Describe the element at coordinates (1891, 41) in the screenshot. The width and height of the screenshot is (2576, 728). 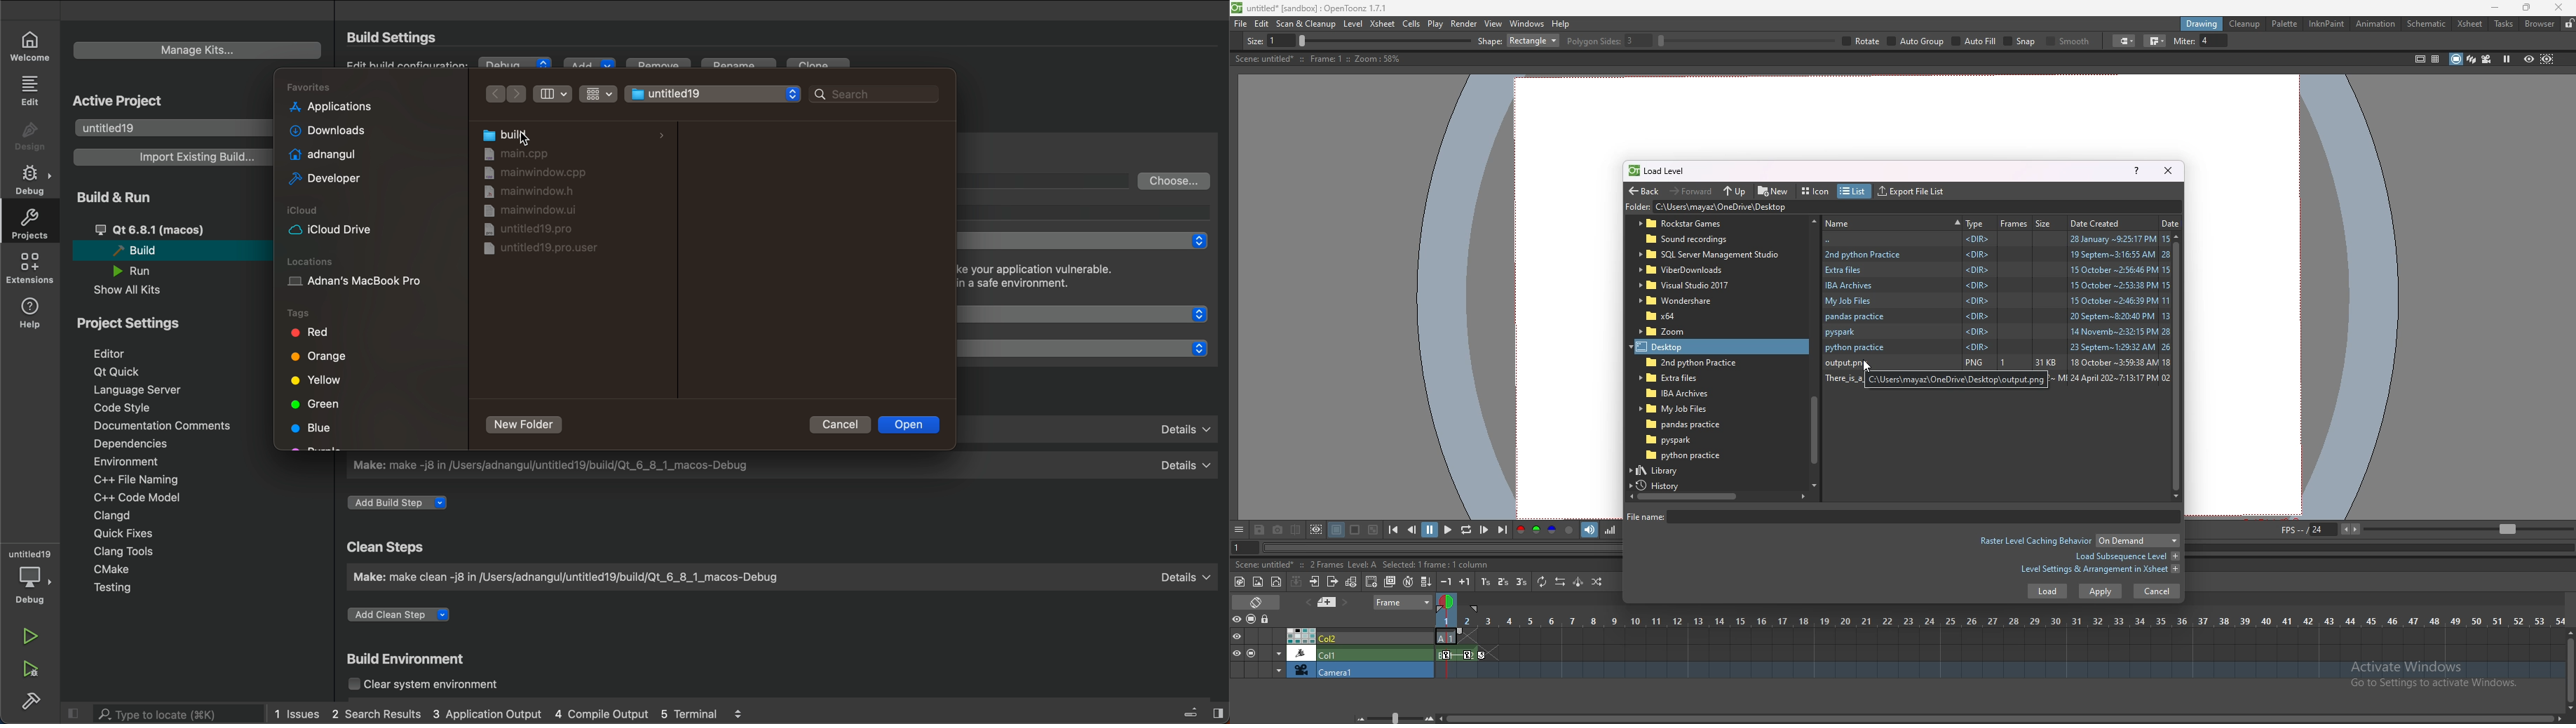
I see `ploygon slides` at that location.